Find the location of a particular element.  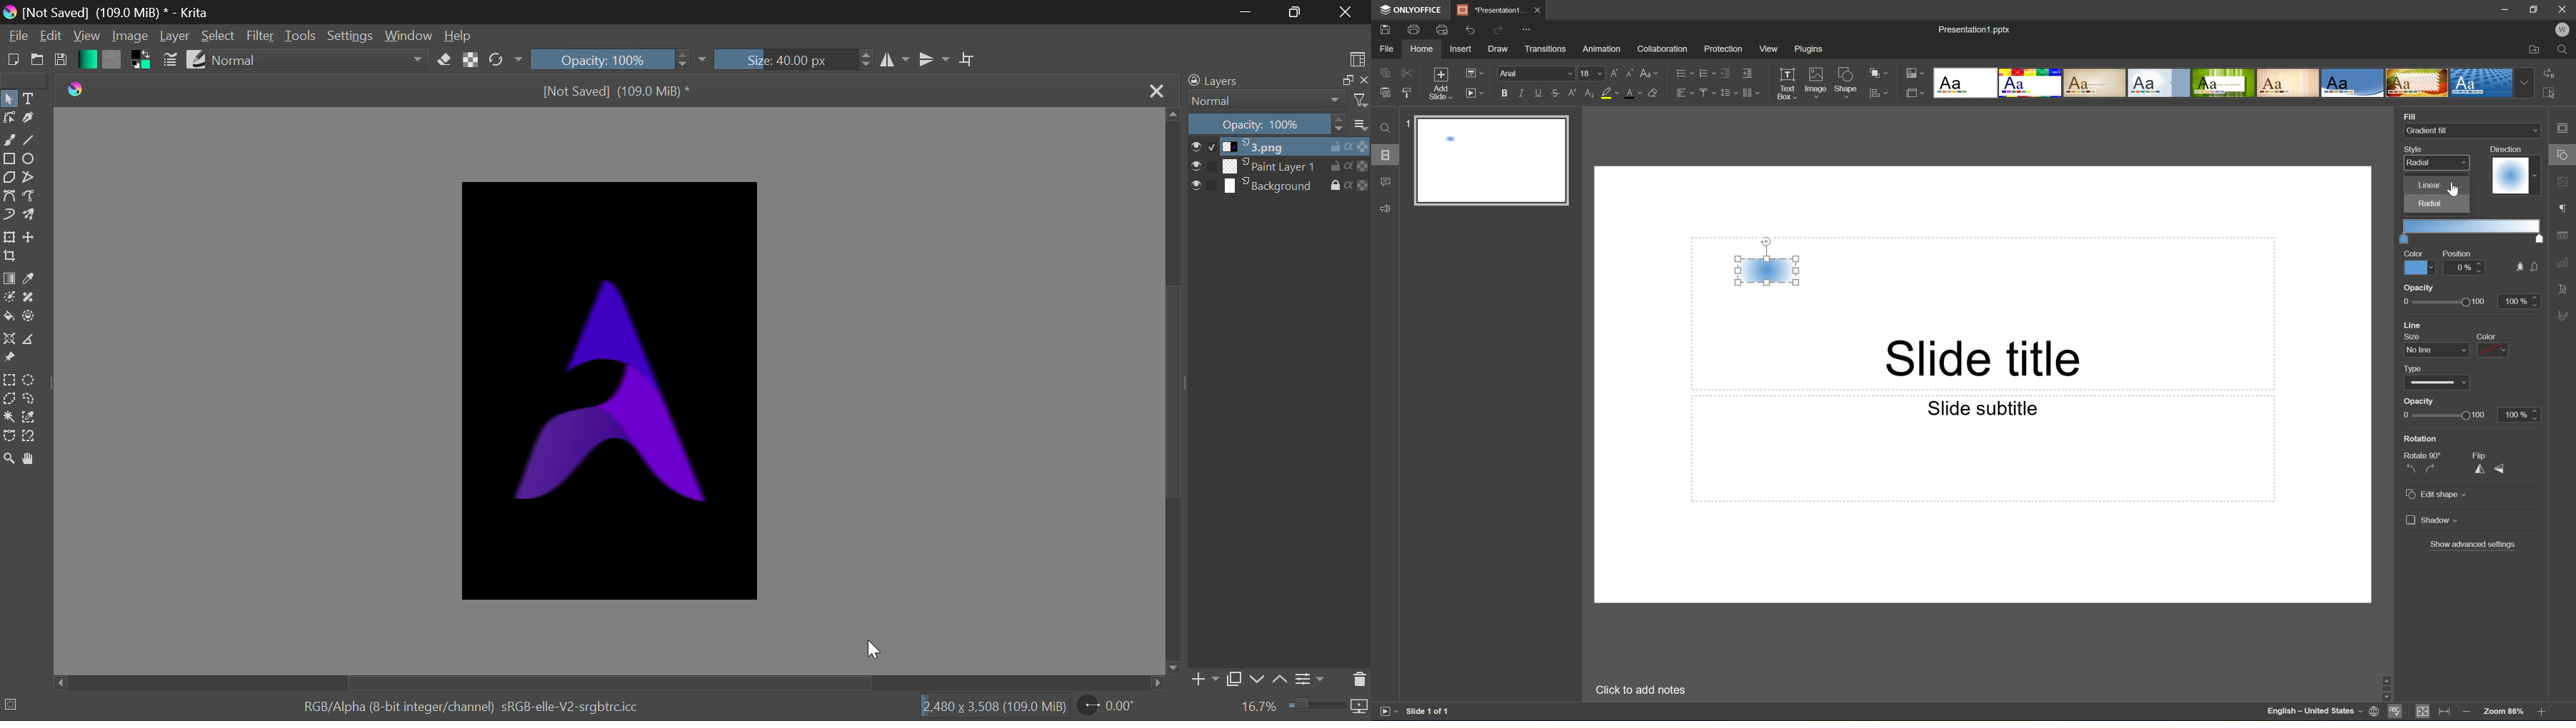

Rotation is located at coordinates (2422, 439).